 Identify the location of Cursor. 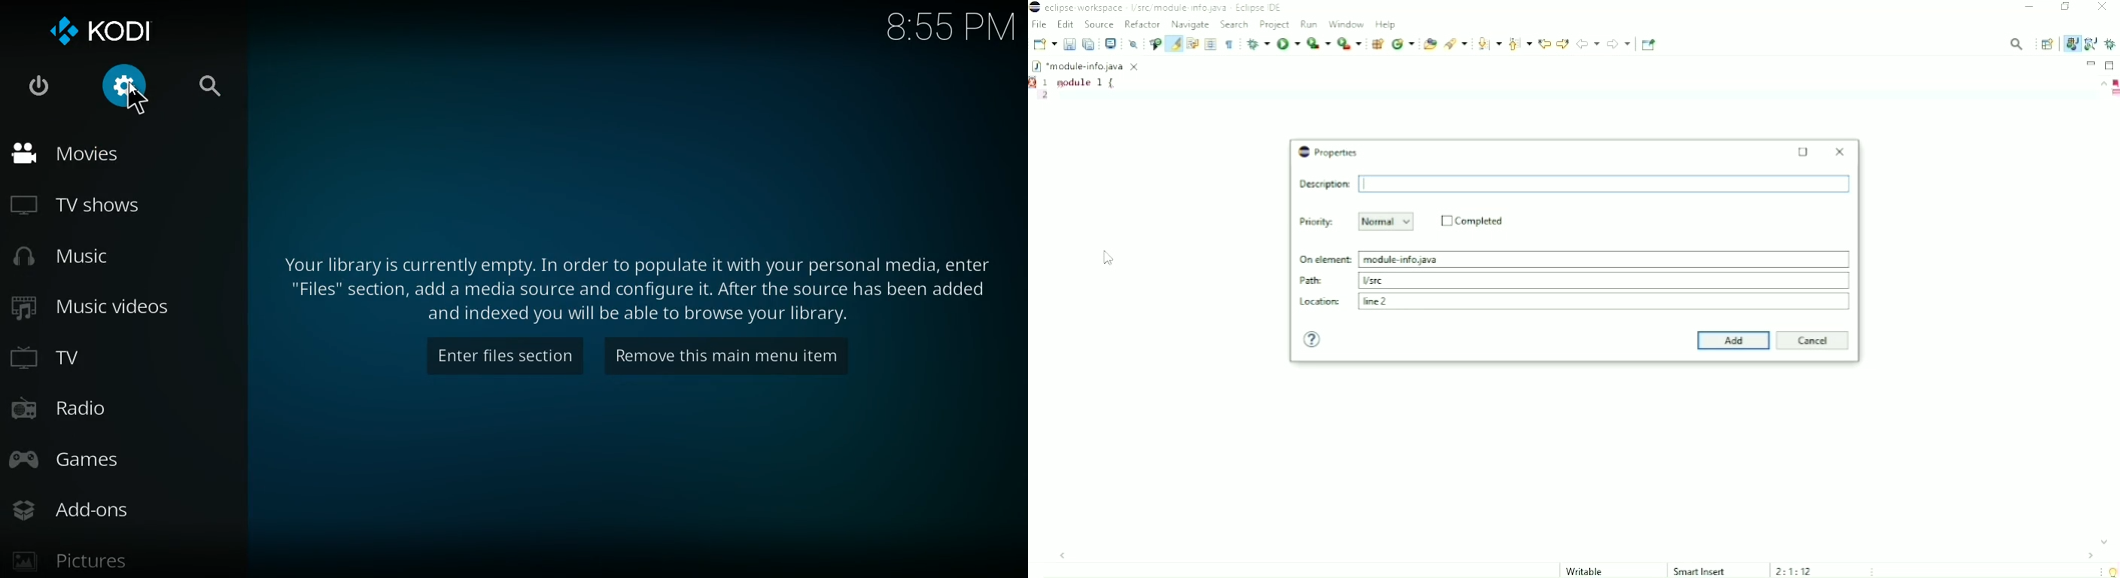
(1108, 259).